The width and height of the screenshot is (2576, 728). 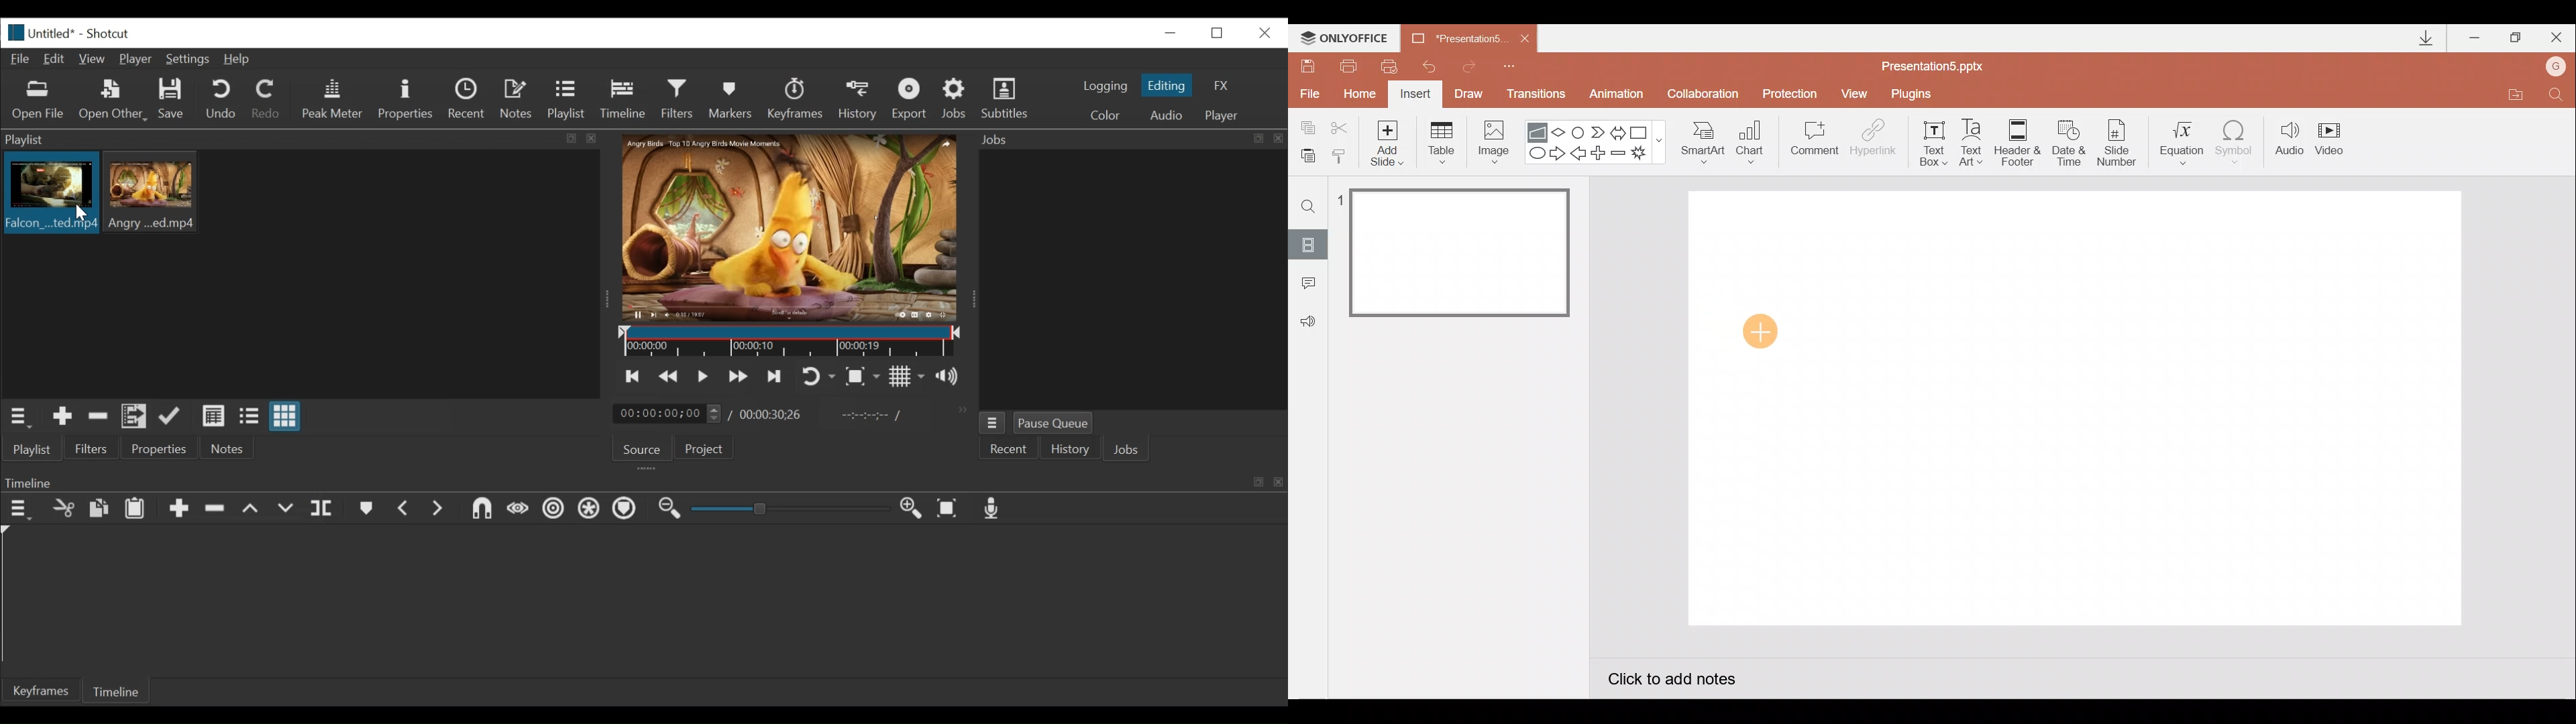 I want to click on Redo, so click(x=1470, y=64).